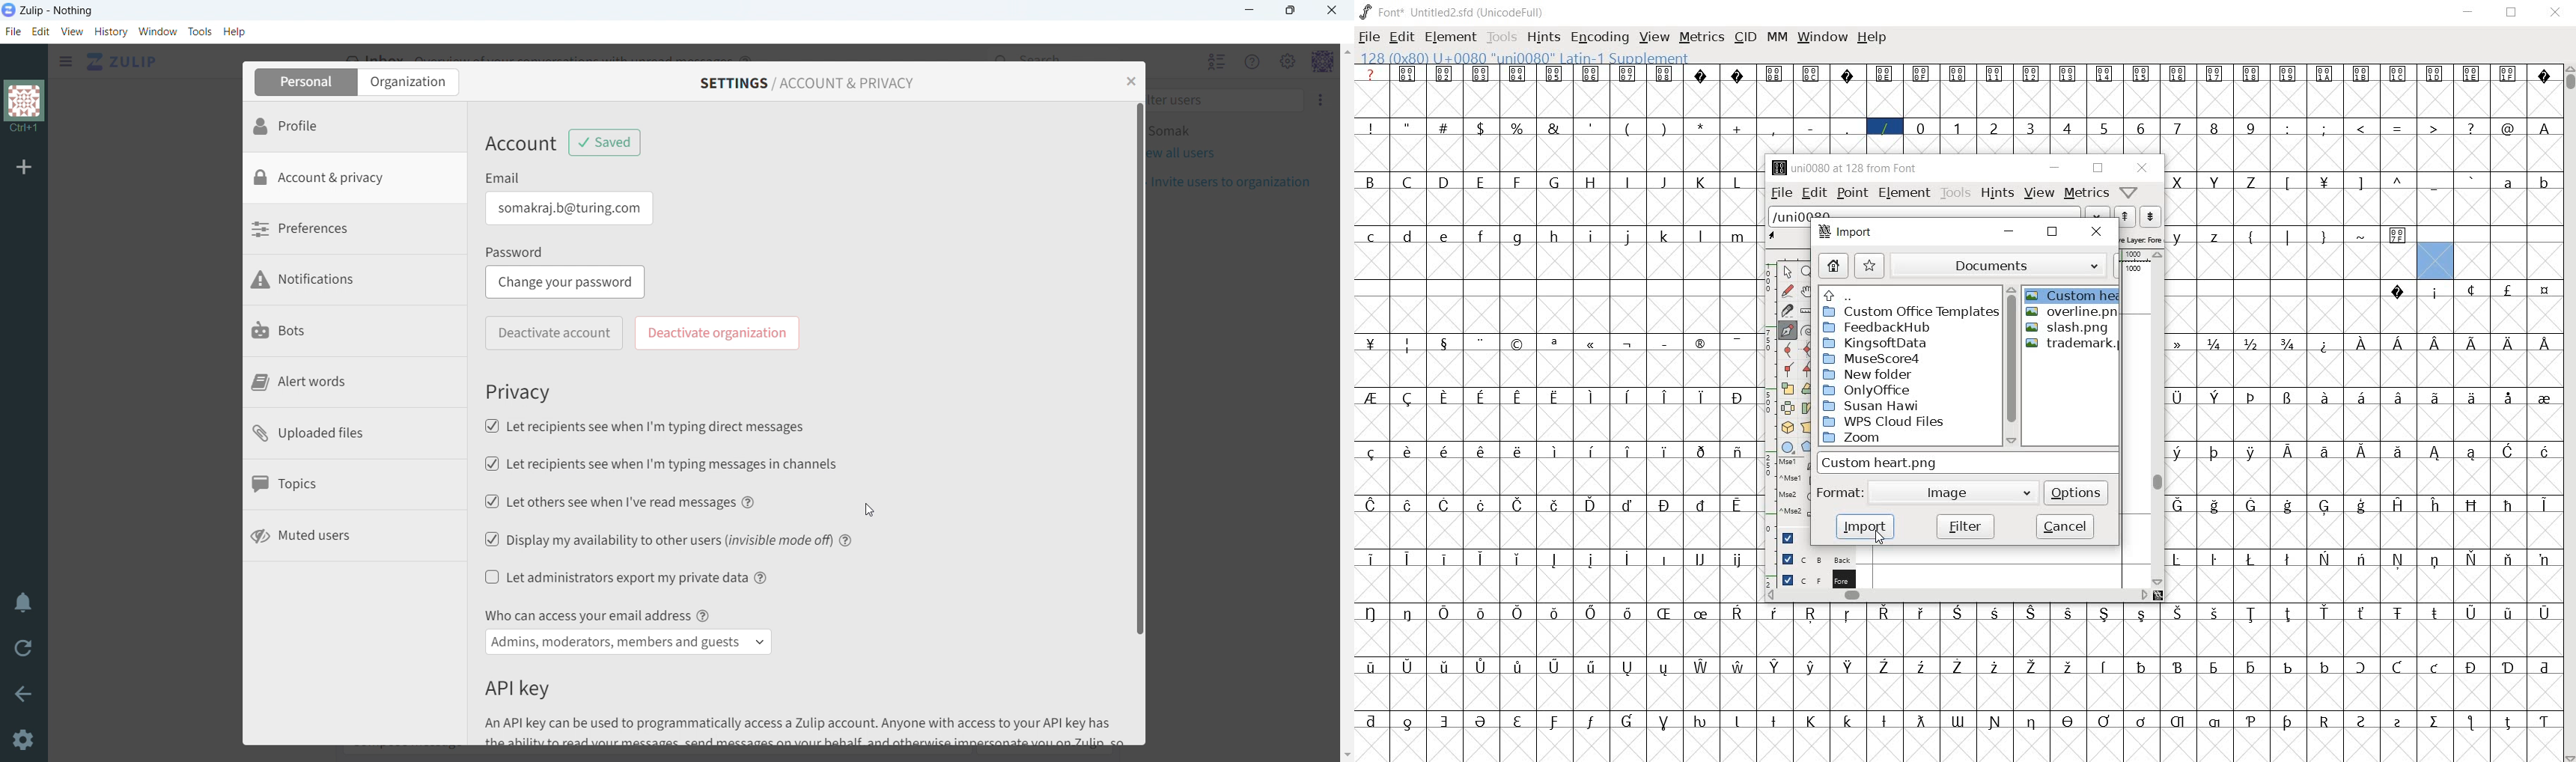 This screenshot has width=2576, height=784. I want to click on glyph, so click(1699, 722).